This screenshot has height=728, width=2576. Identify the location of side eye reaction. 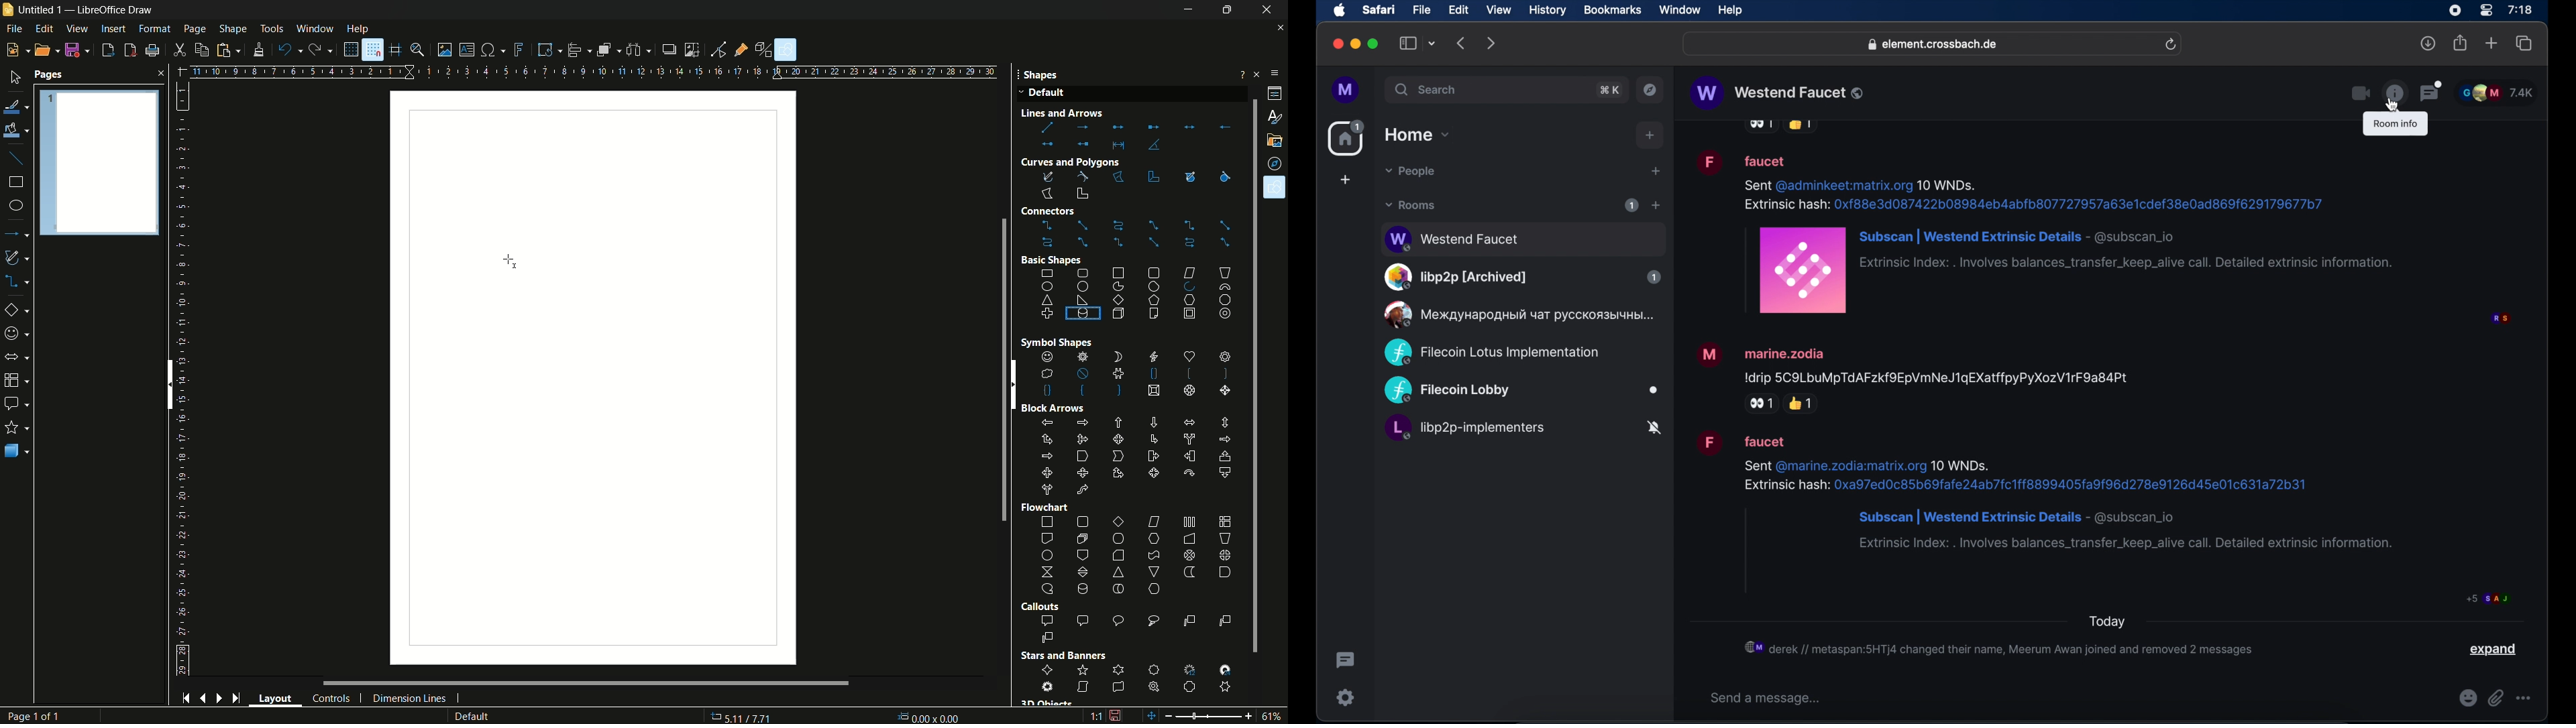
(1759, 404).